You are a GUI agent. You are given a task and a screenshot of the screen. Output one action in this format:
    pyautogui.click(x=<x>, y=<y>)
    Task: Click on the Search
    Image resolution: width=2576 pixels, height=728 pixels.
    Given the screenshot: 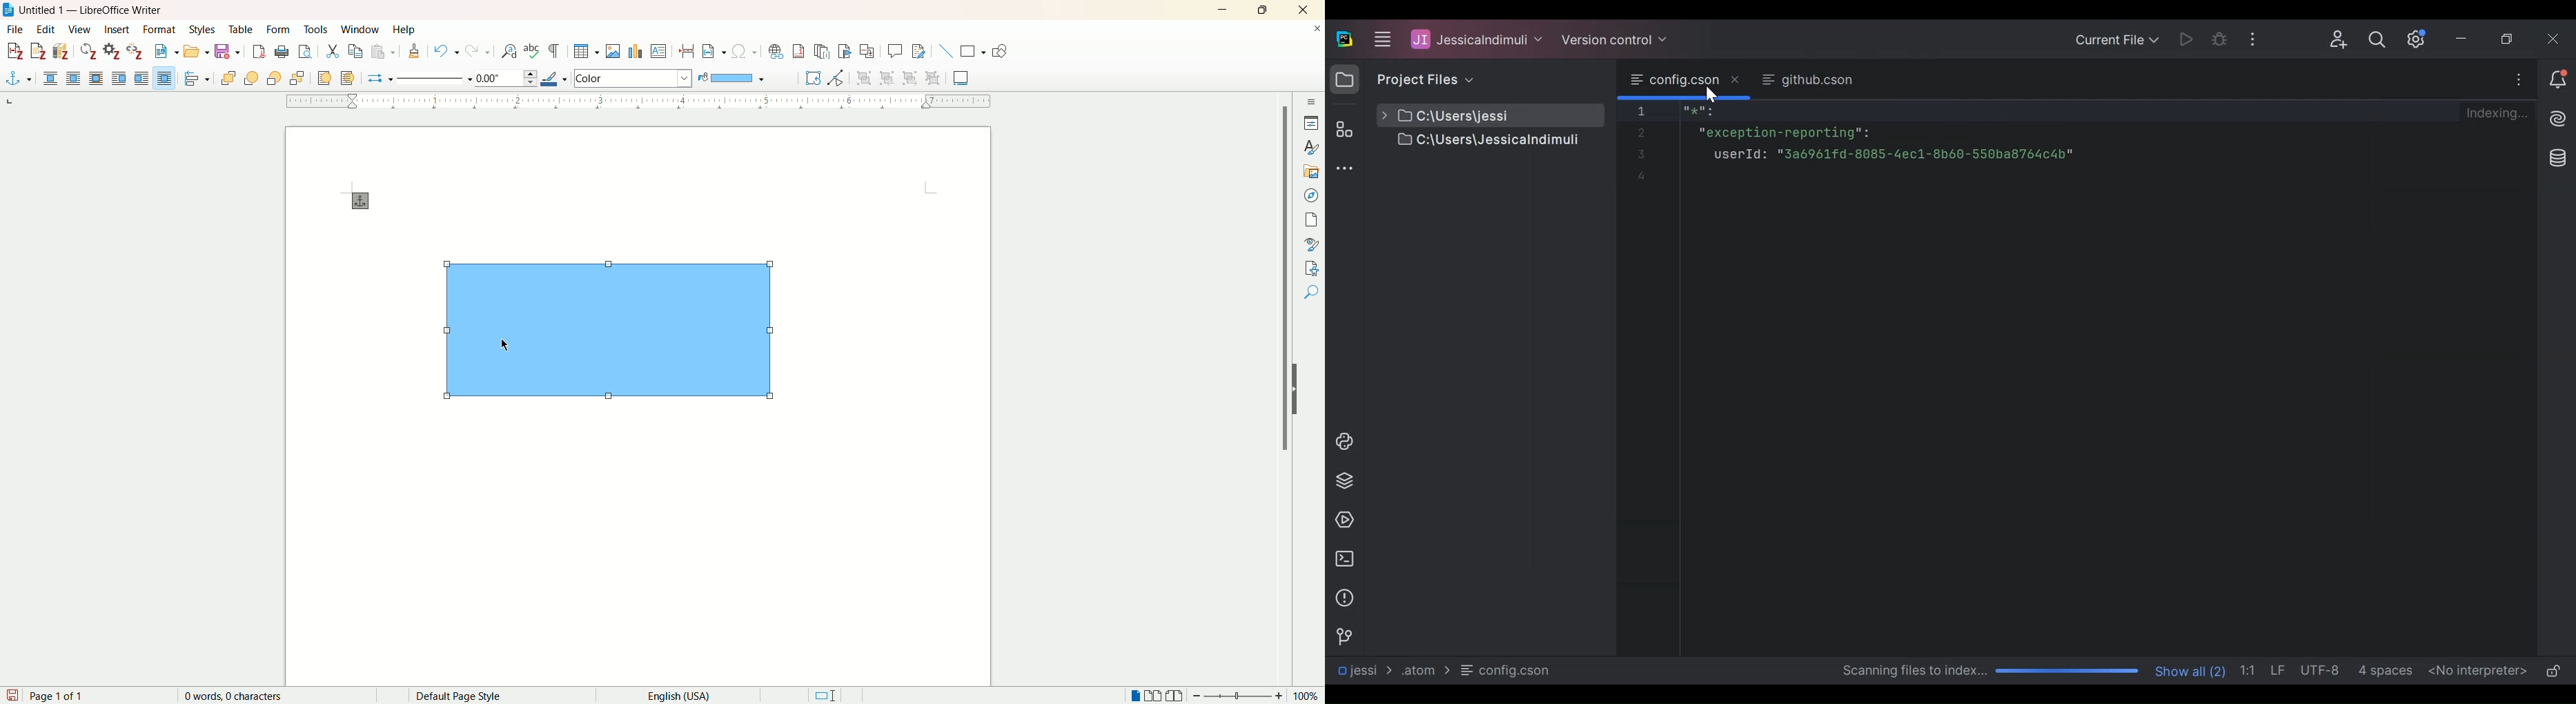 What is the action you would take?
    pyautogui.click(x=2381, y=39)
    